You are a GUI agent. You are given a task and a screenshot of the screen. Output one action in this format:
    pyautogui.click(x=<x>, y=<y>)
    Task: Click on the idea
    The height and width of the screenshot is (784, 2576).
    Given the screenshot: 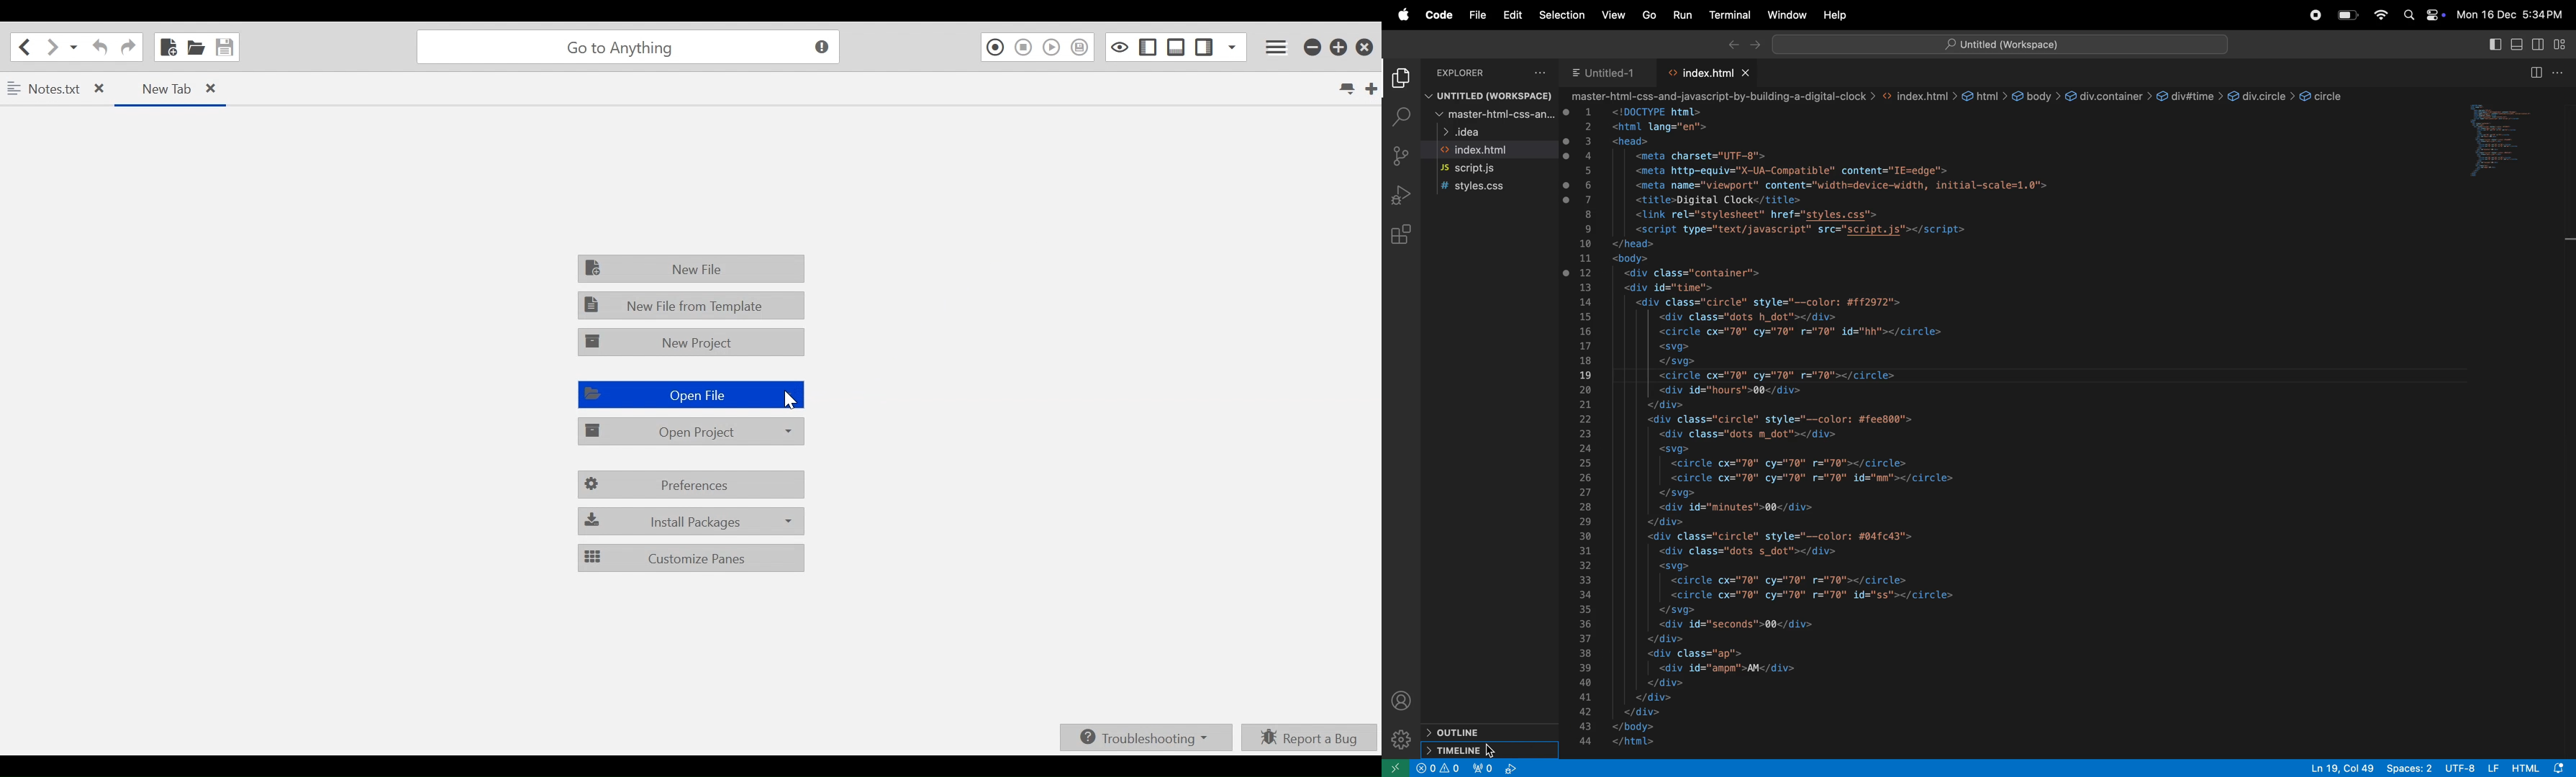 What is the action you would take?
    pyautogui.click(x=1461, y=134)
    